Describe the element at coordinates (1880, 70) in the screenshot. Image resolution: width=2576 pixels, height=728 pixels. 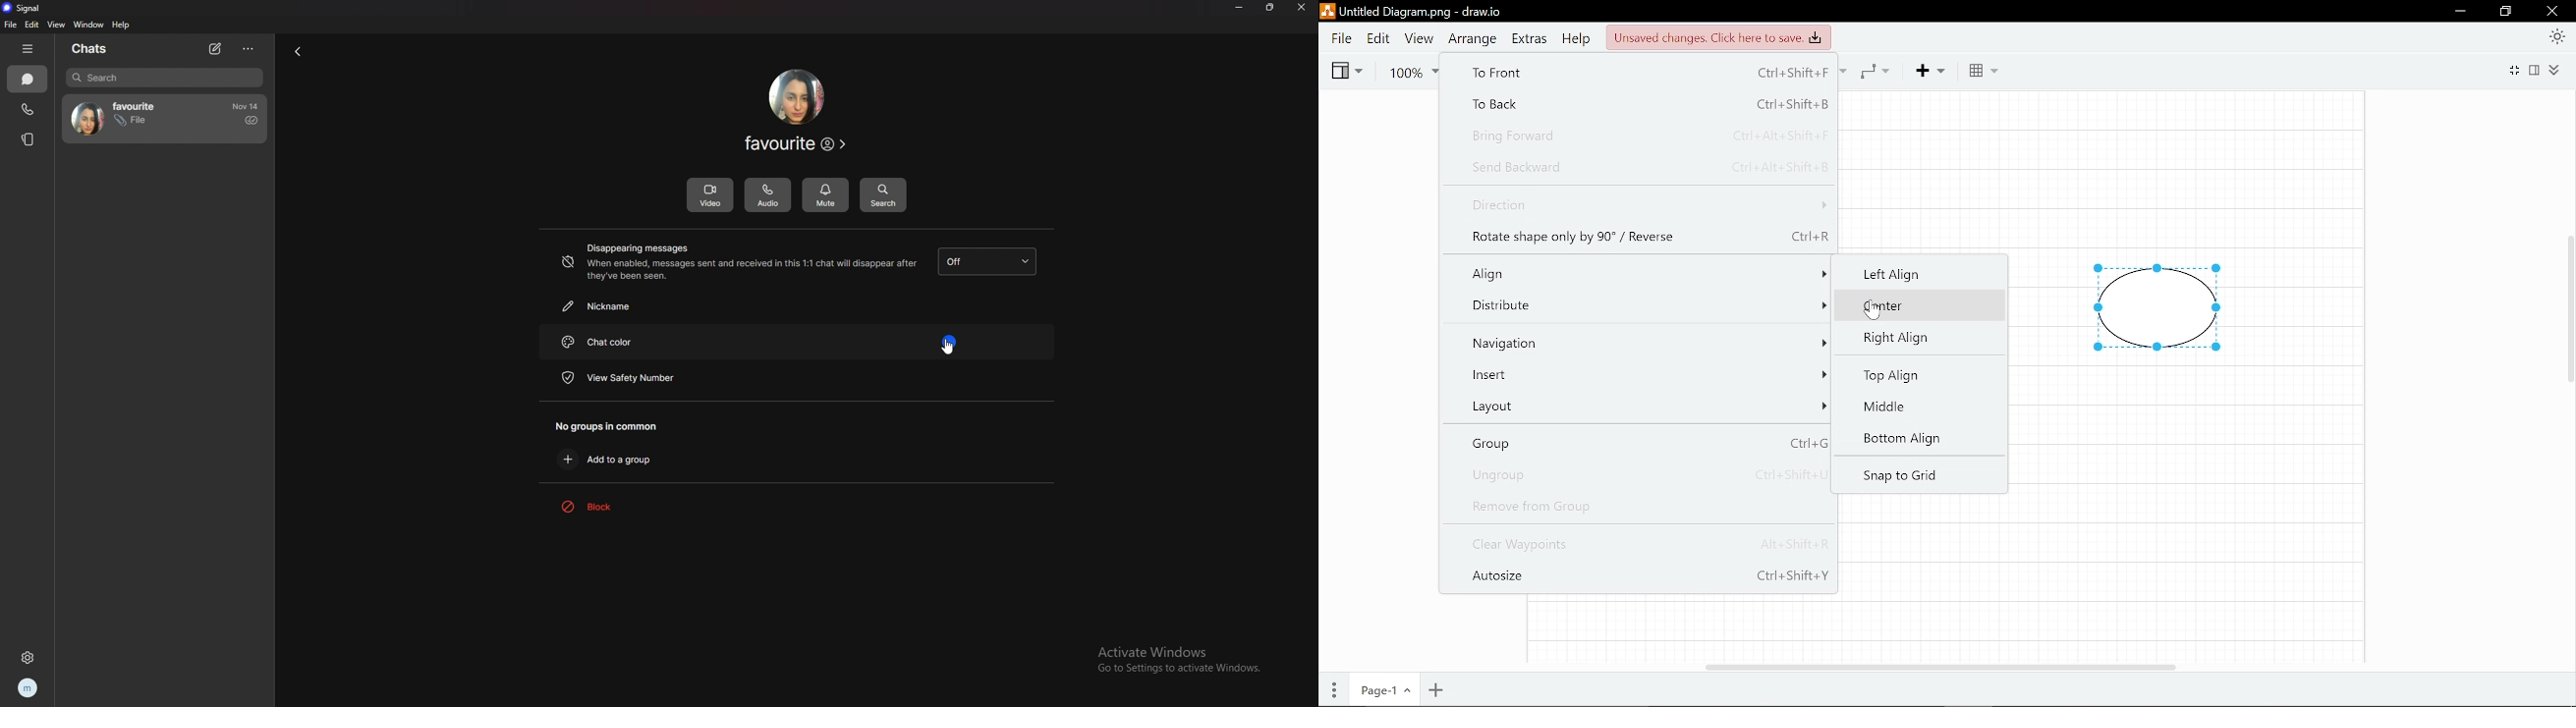
I see `Waypoints` at that location.